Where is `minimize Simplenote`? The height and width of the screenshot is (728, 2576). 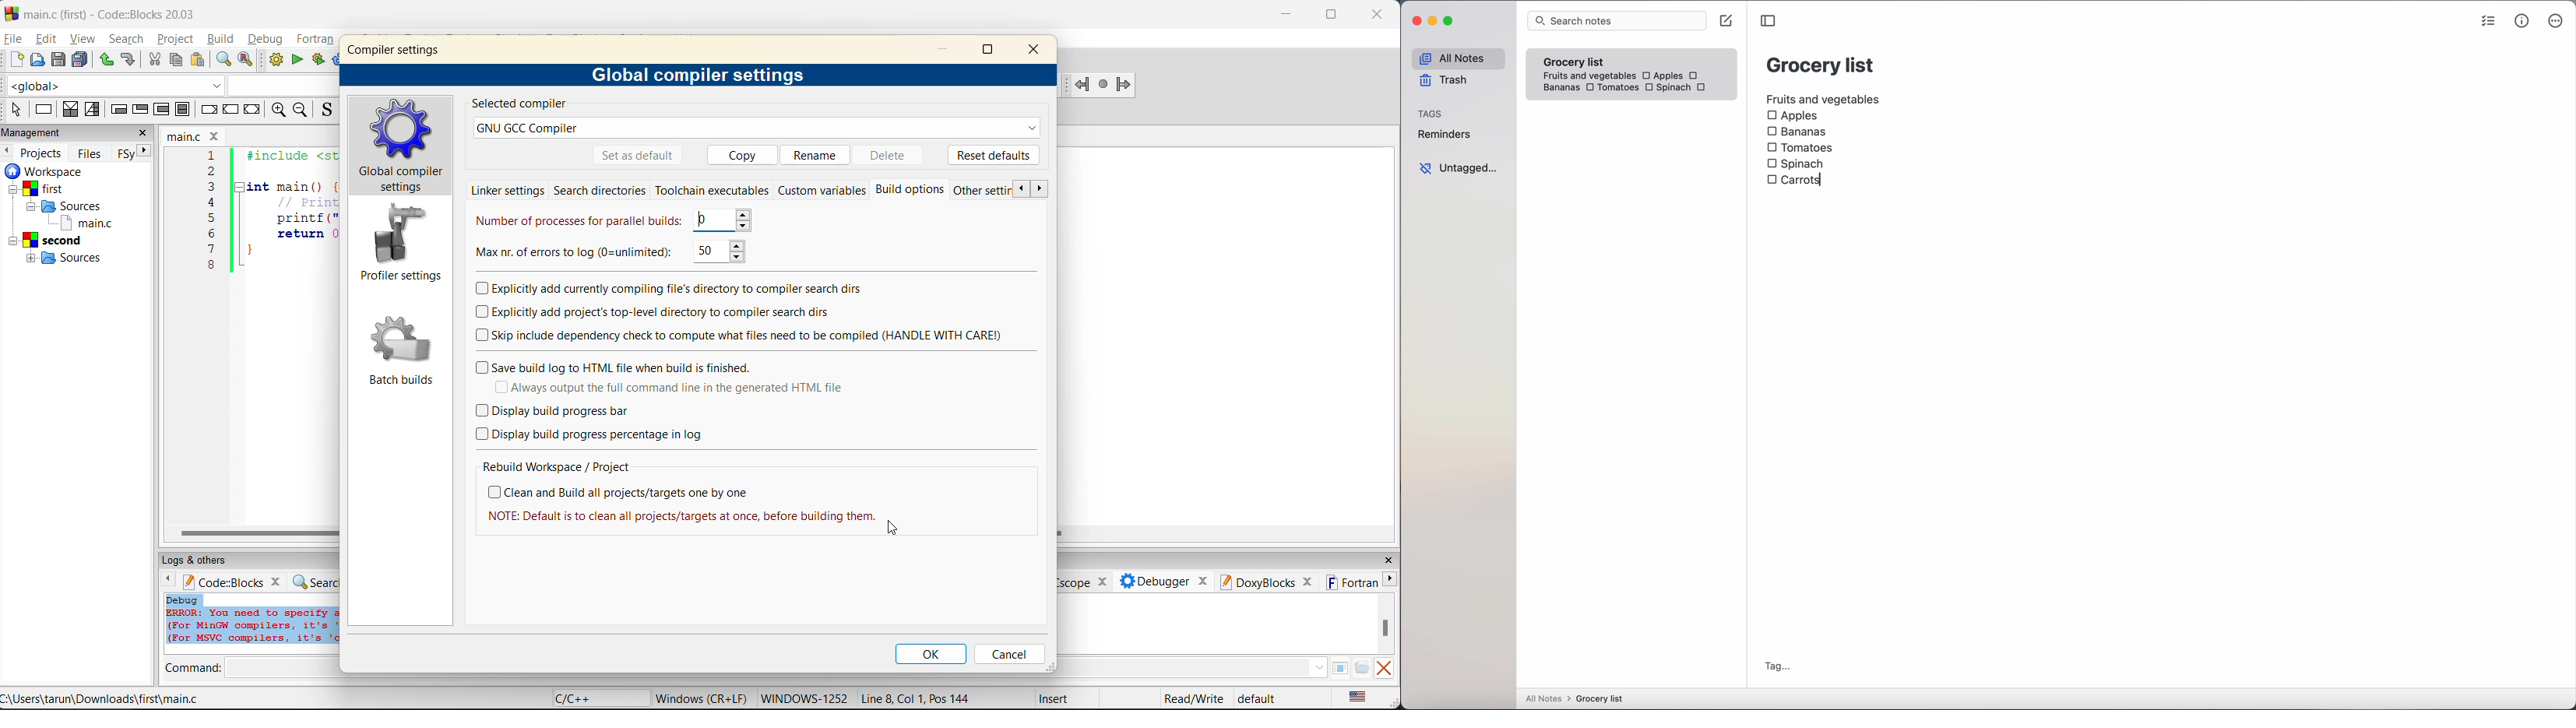
minimize Simplenote is located at coordinates (1435, 23).